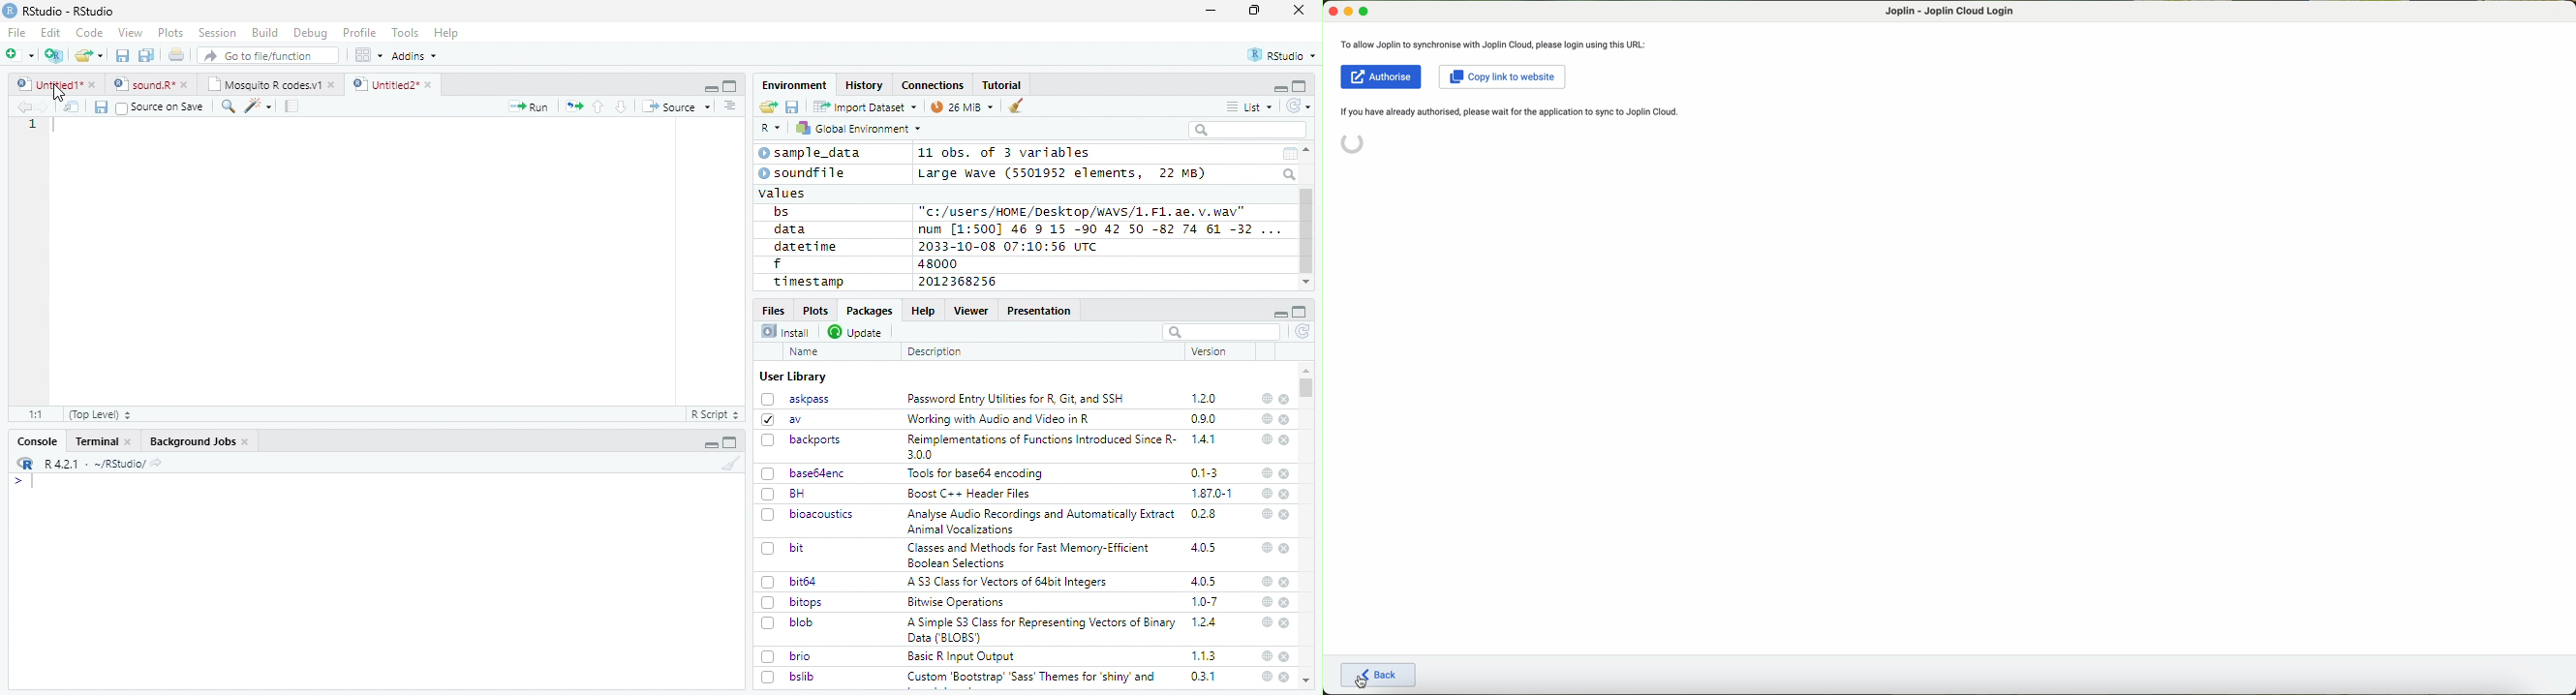 Image resolution: width=2576 pixels, height=700 pixels. Describe the element at coordinates (813, 153) in the screenshot. I see `sample_data` at that location.